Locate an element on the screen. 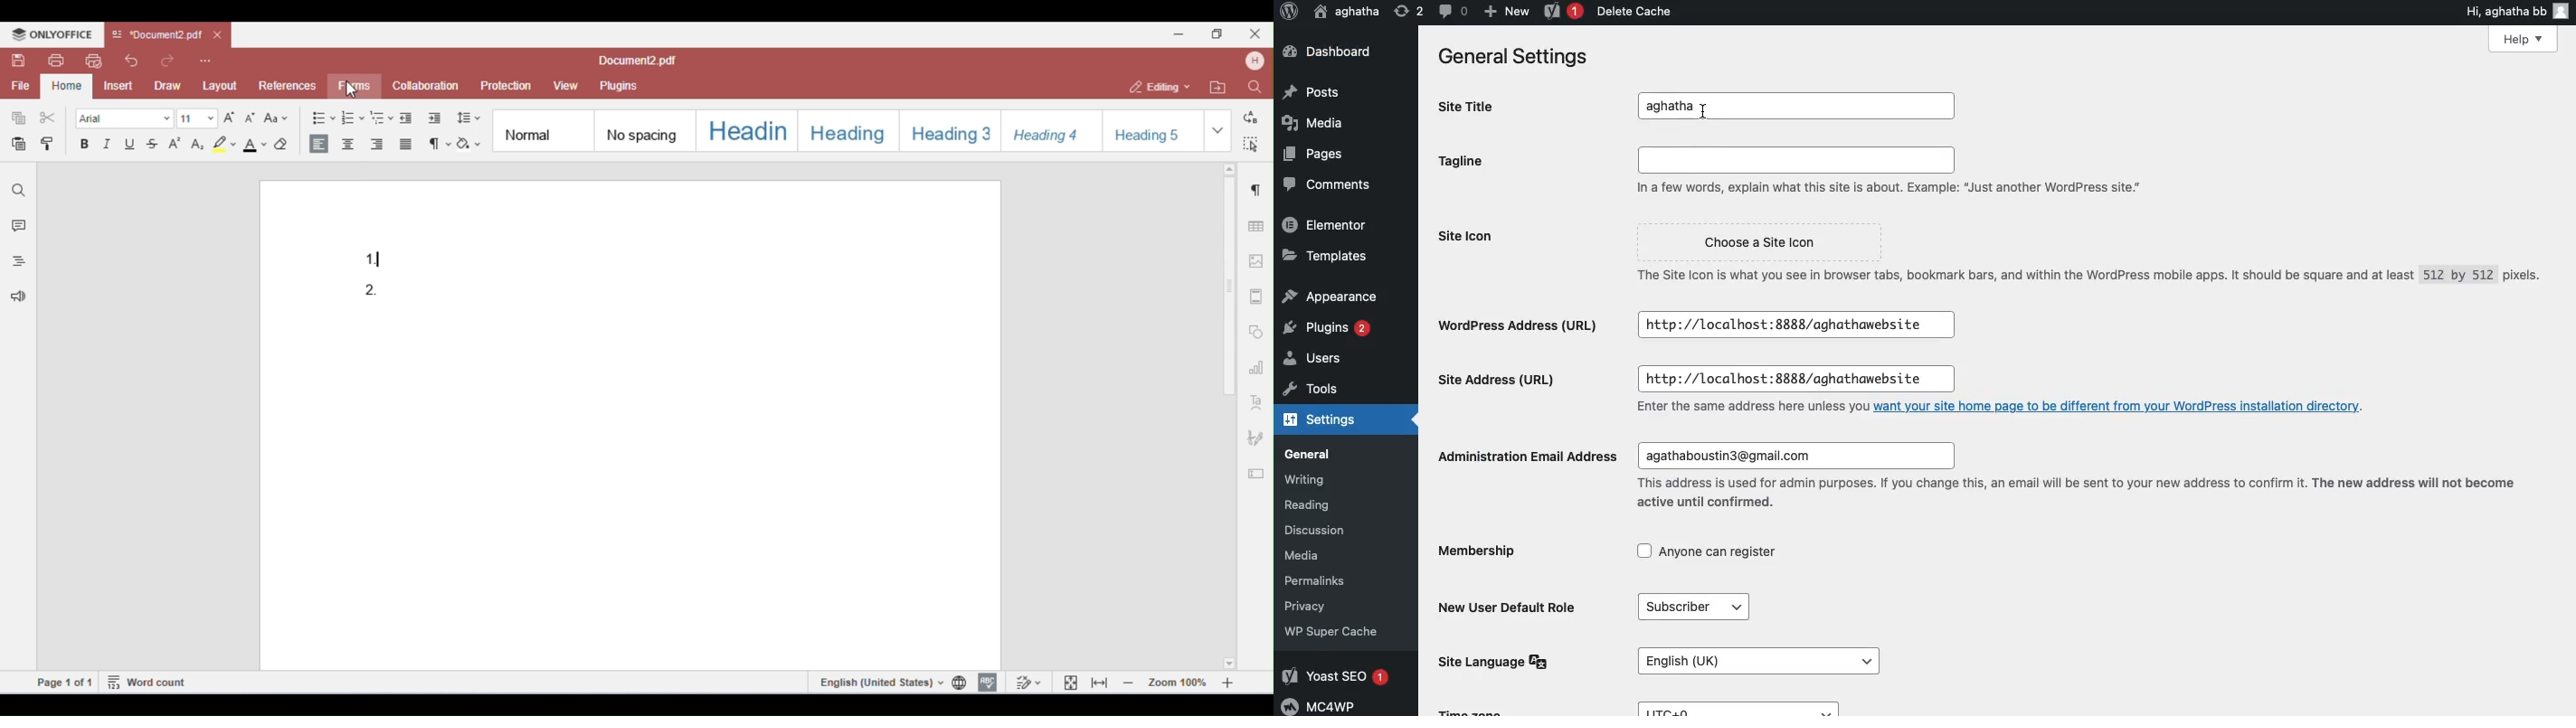 The height and width of the screenshot is (728, 2576). Wordpress address url is located at coordinates (1520, 326).